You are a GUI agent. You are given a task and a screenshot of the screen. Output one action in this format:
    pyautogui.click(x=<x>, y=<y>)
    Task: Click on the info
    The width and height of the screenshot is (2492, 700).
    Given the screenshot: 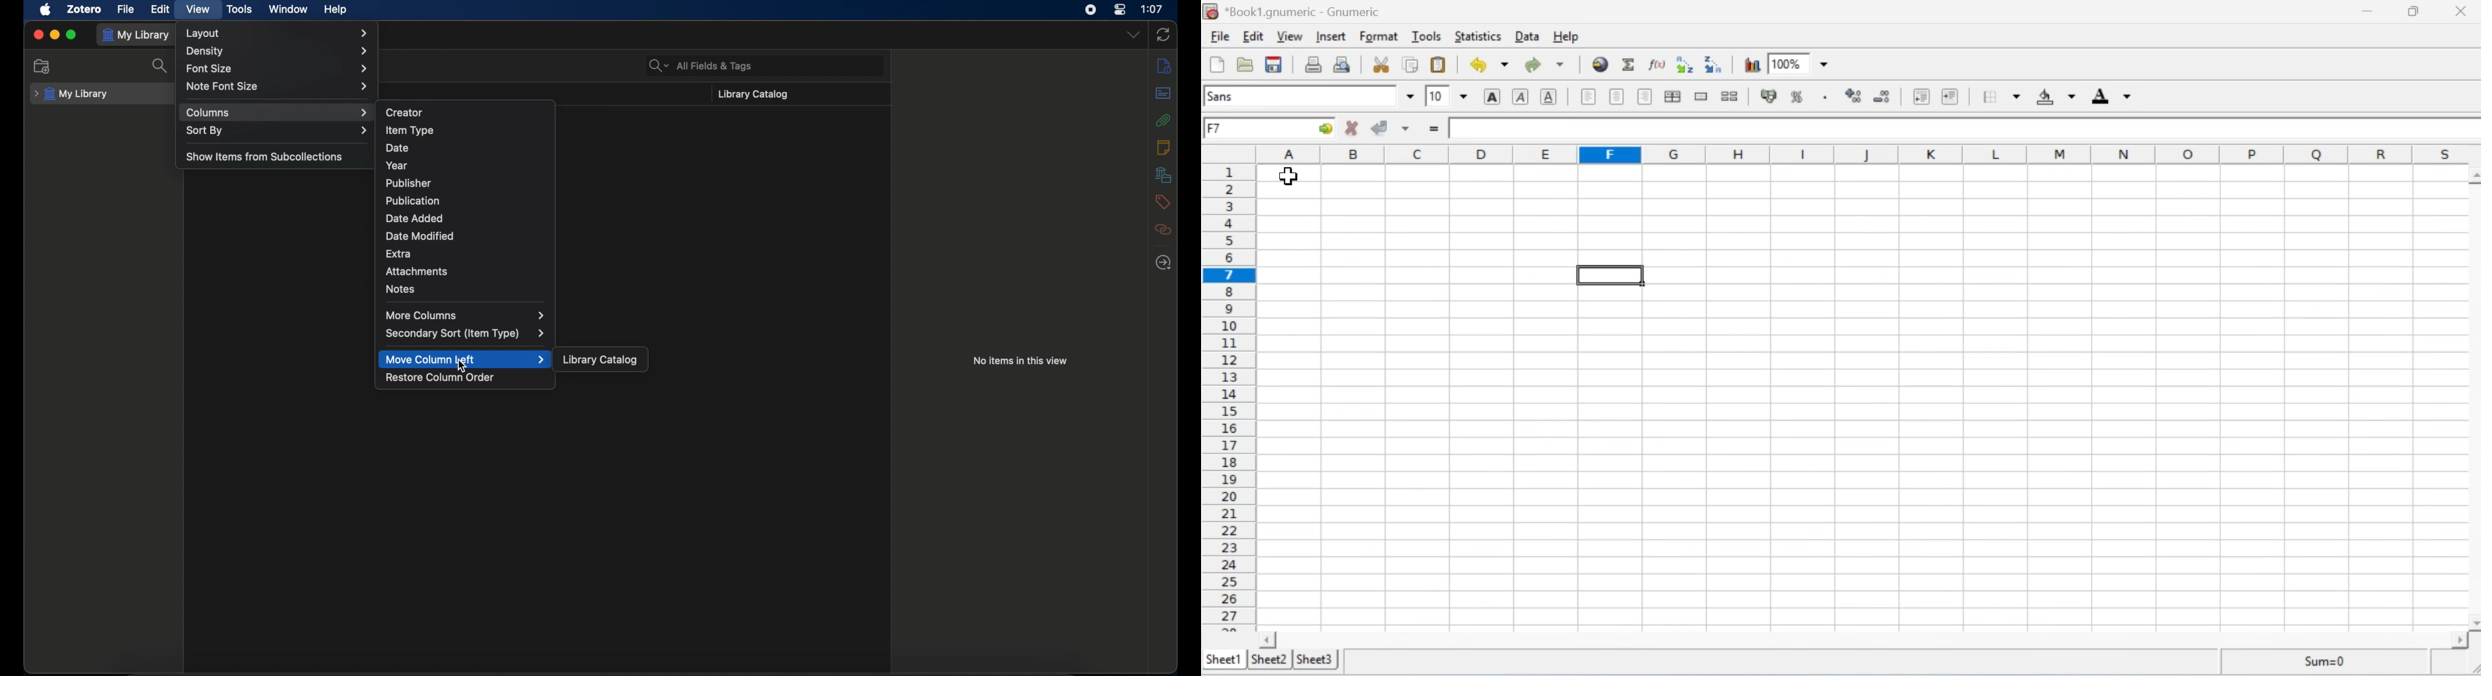 What is the action you would take?
    pyautogui.click(x=1165, y=66)
    